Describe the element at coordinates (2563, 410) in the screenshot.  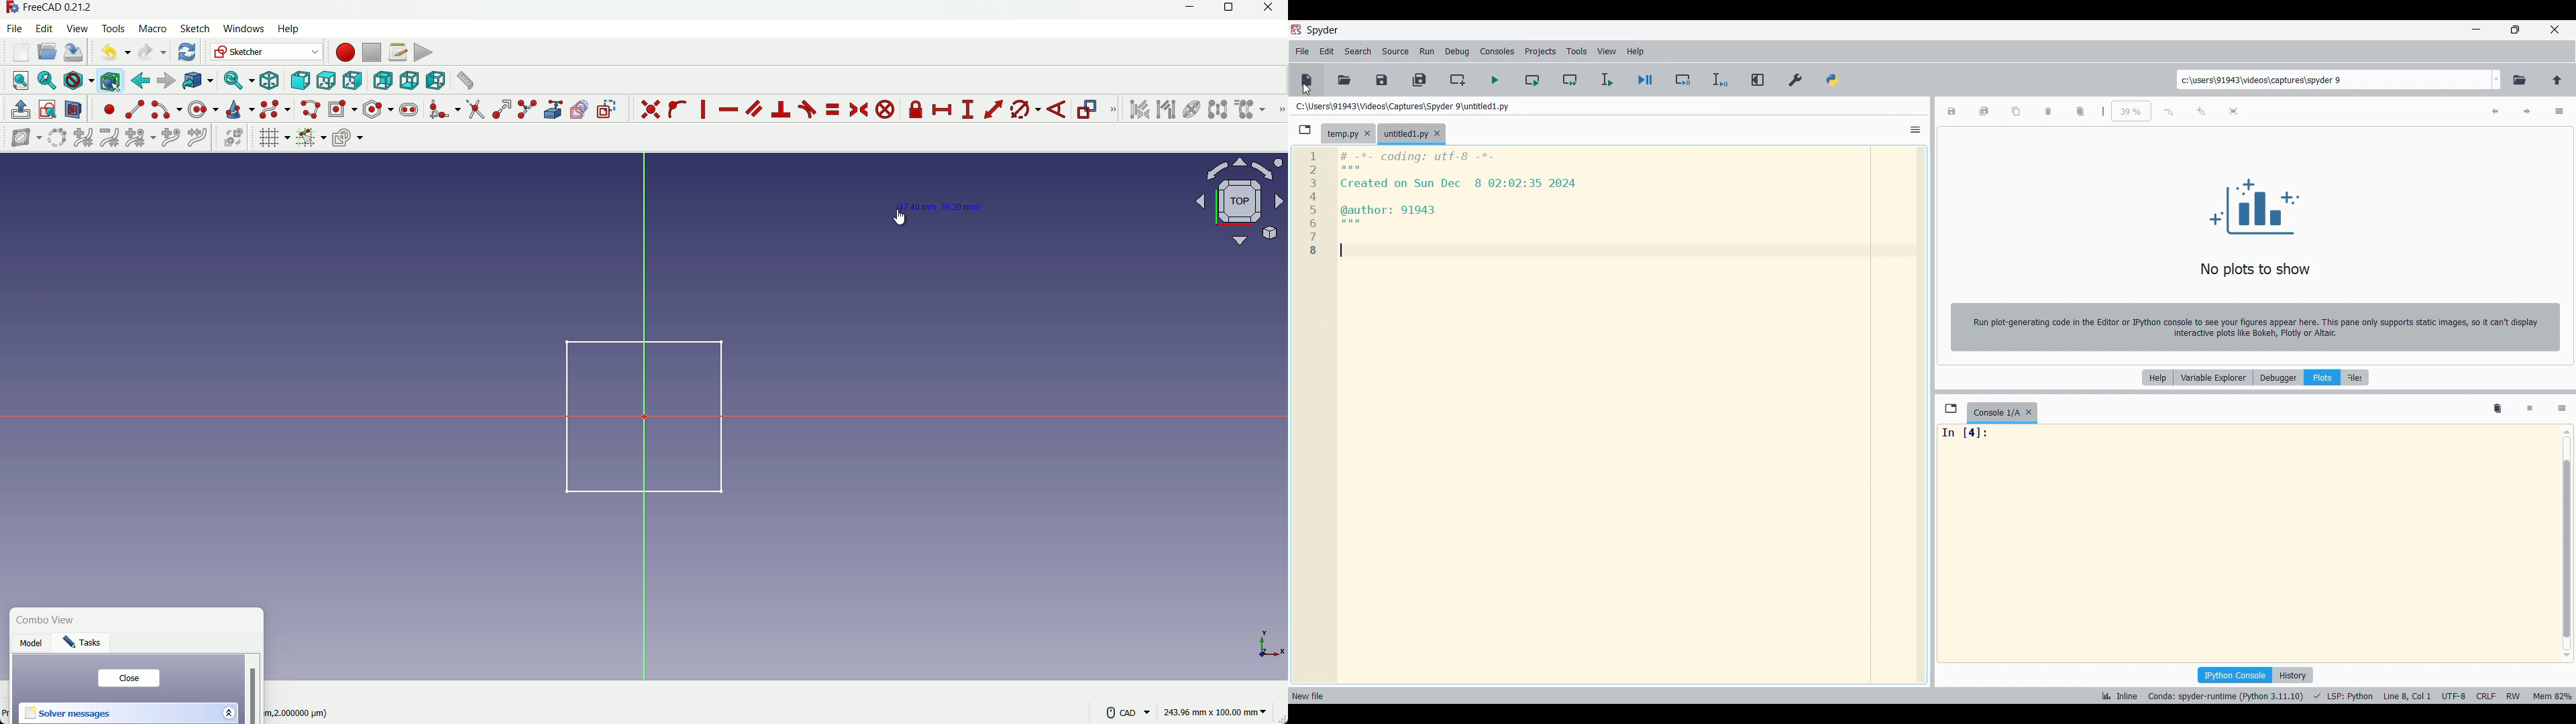
I see `Options` at that location.